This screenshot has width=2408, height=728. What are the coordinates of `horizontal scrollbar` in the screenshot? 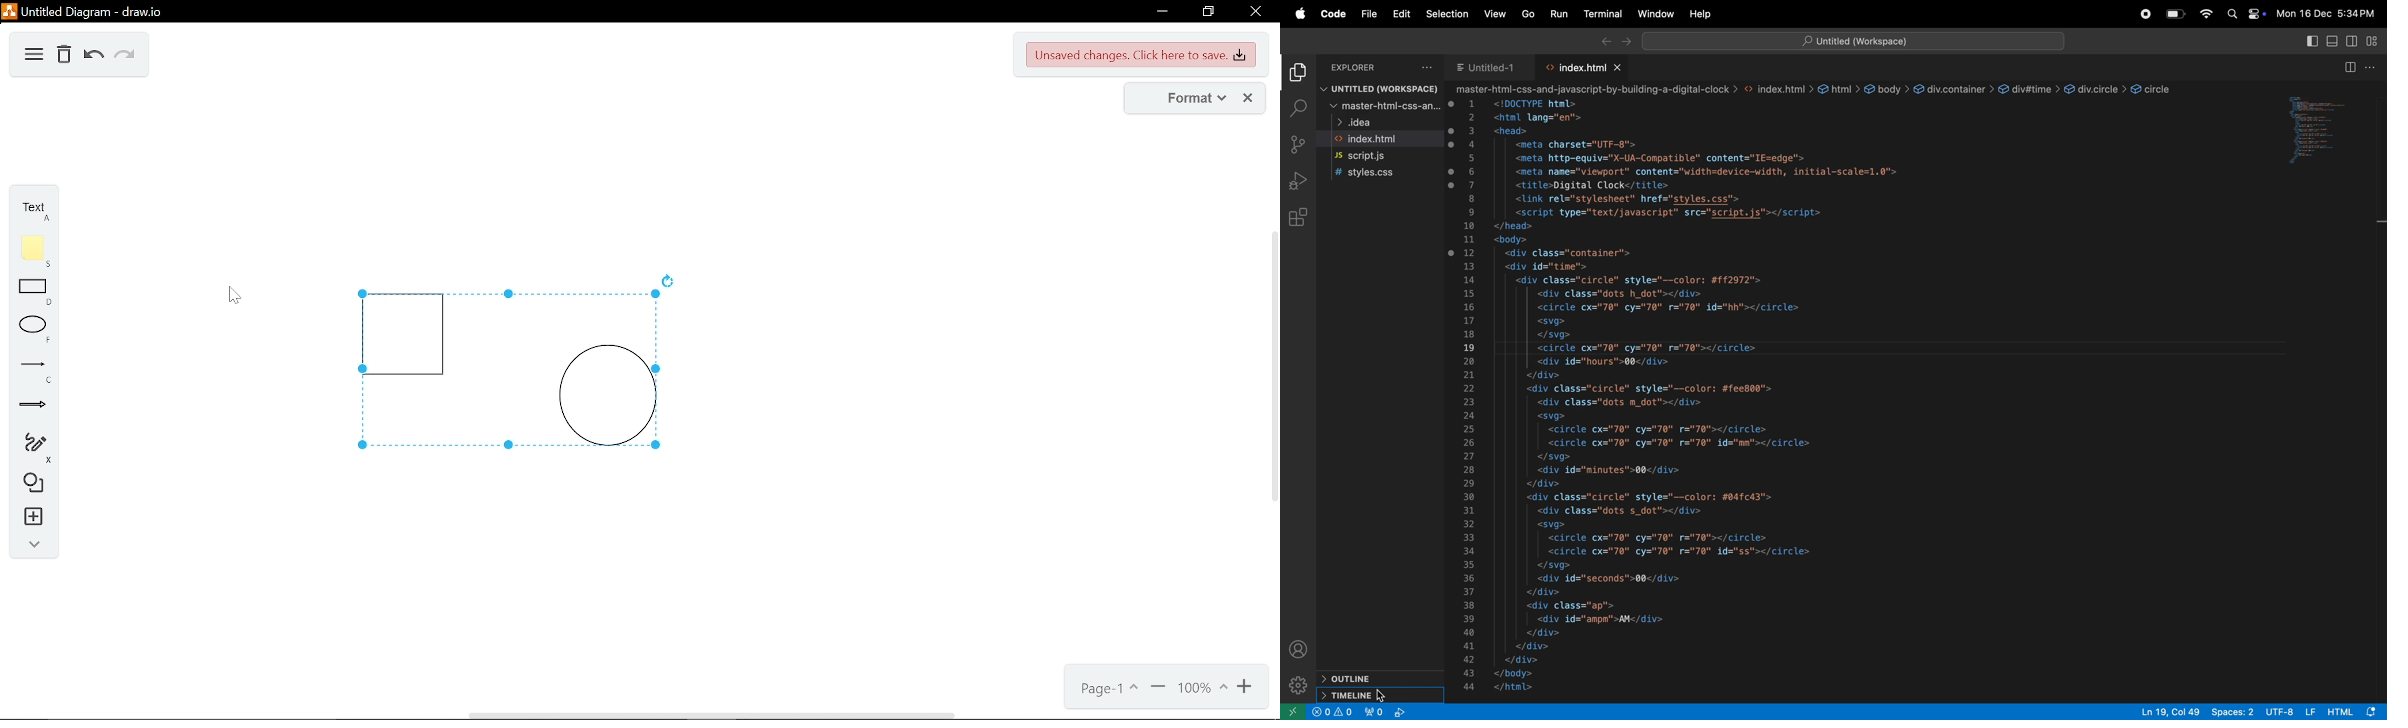 It's located at (714, 715).